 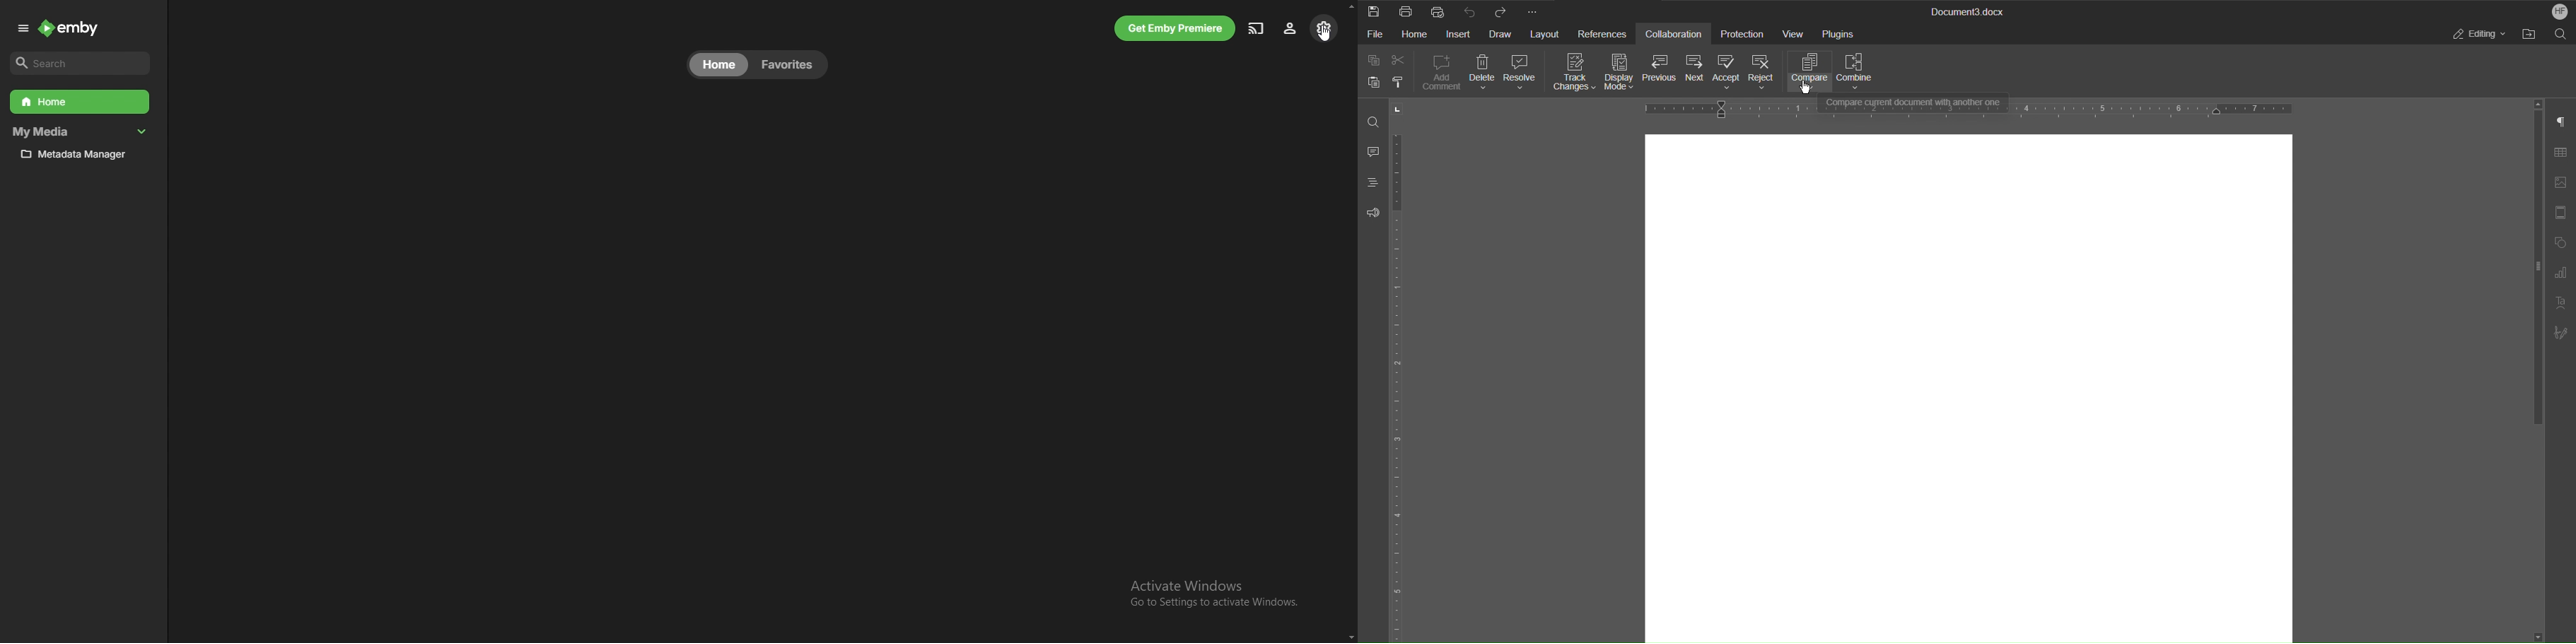 What do you see at coordinates (1914, 105) in the screenshot?
I see `Compare current document with another one` at bounding box center [1914, 105].